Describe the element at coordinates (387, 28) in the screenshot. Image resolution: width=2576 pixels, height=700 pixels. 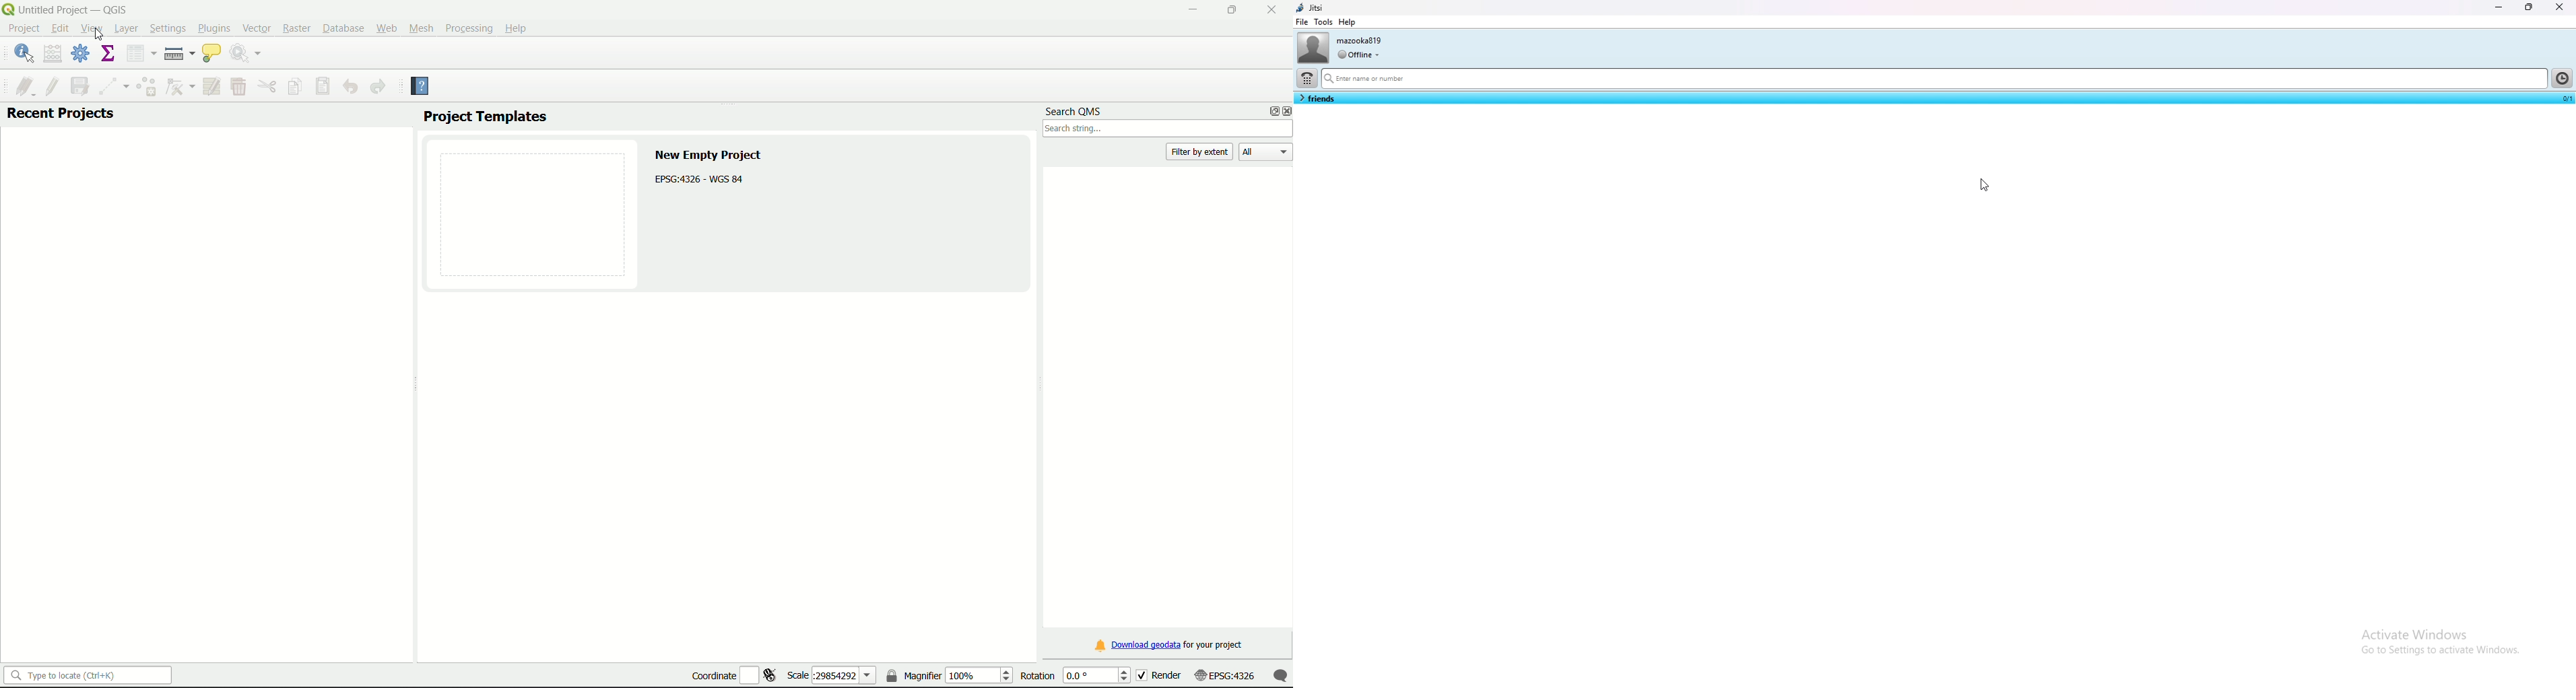
I see `Web` at that location.